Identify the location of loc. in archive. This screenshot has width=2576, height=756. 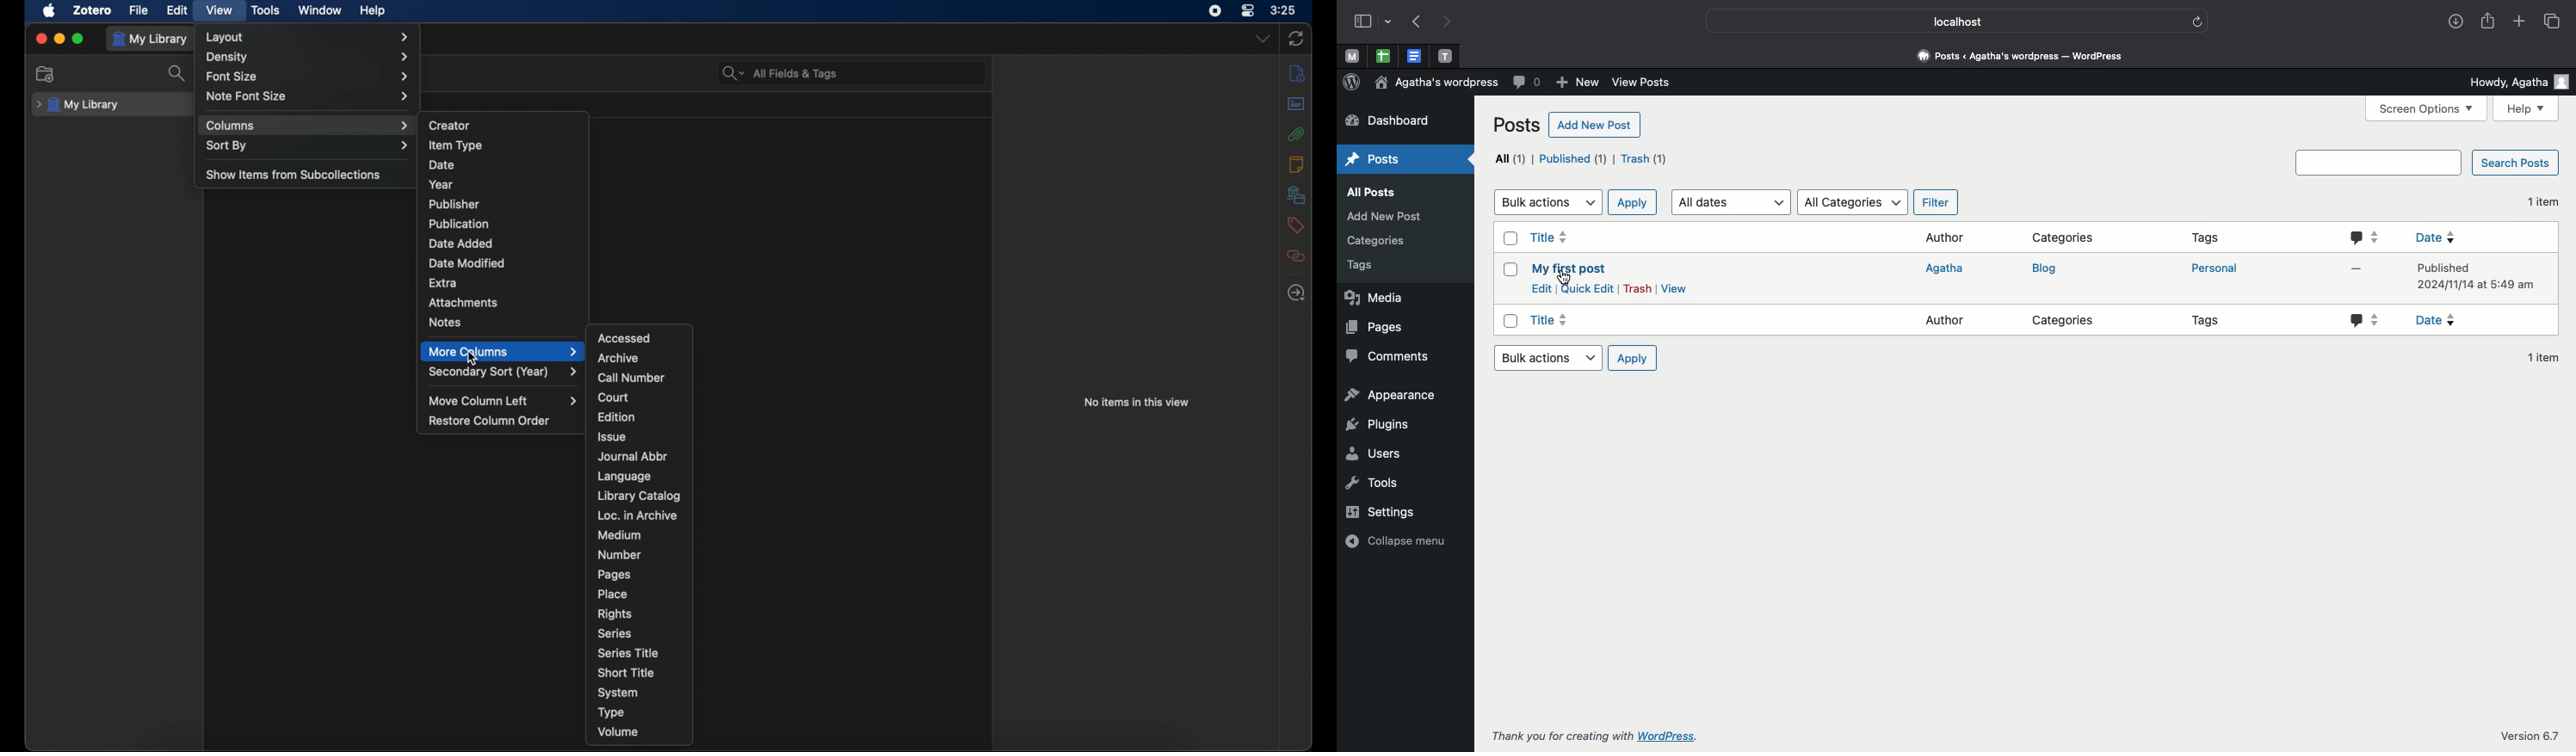
(638, 515).